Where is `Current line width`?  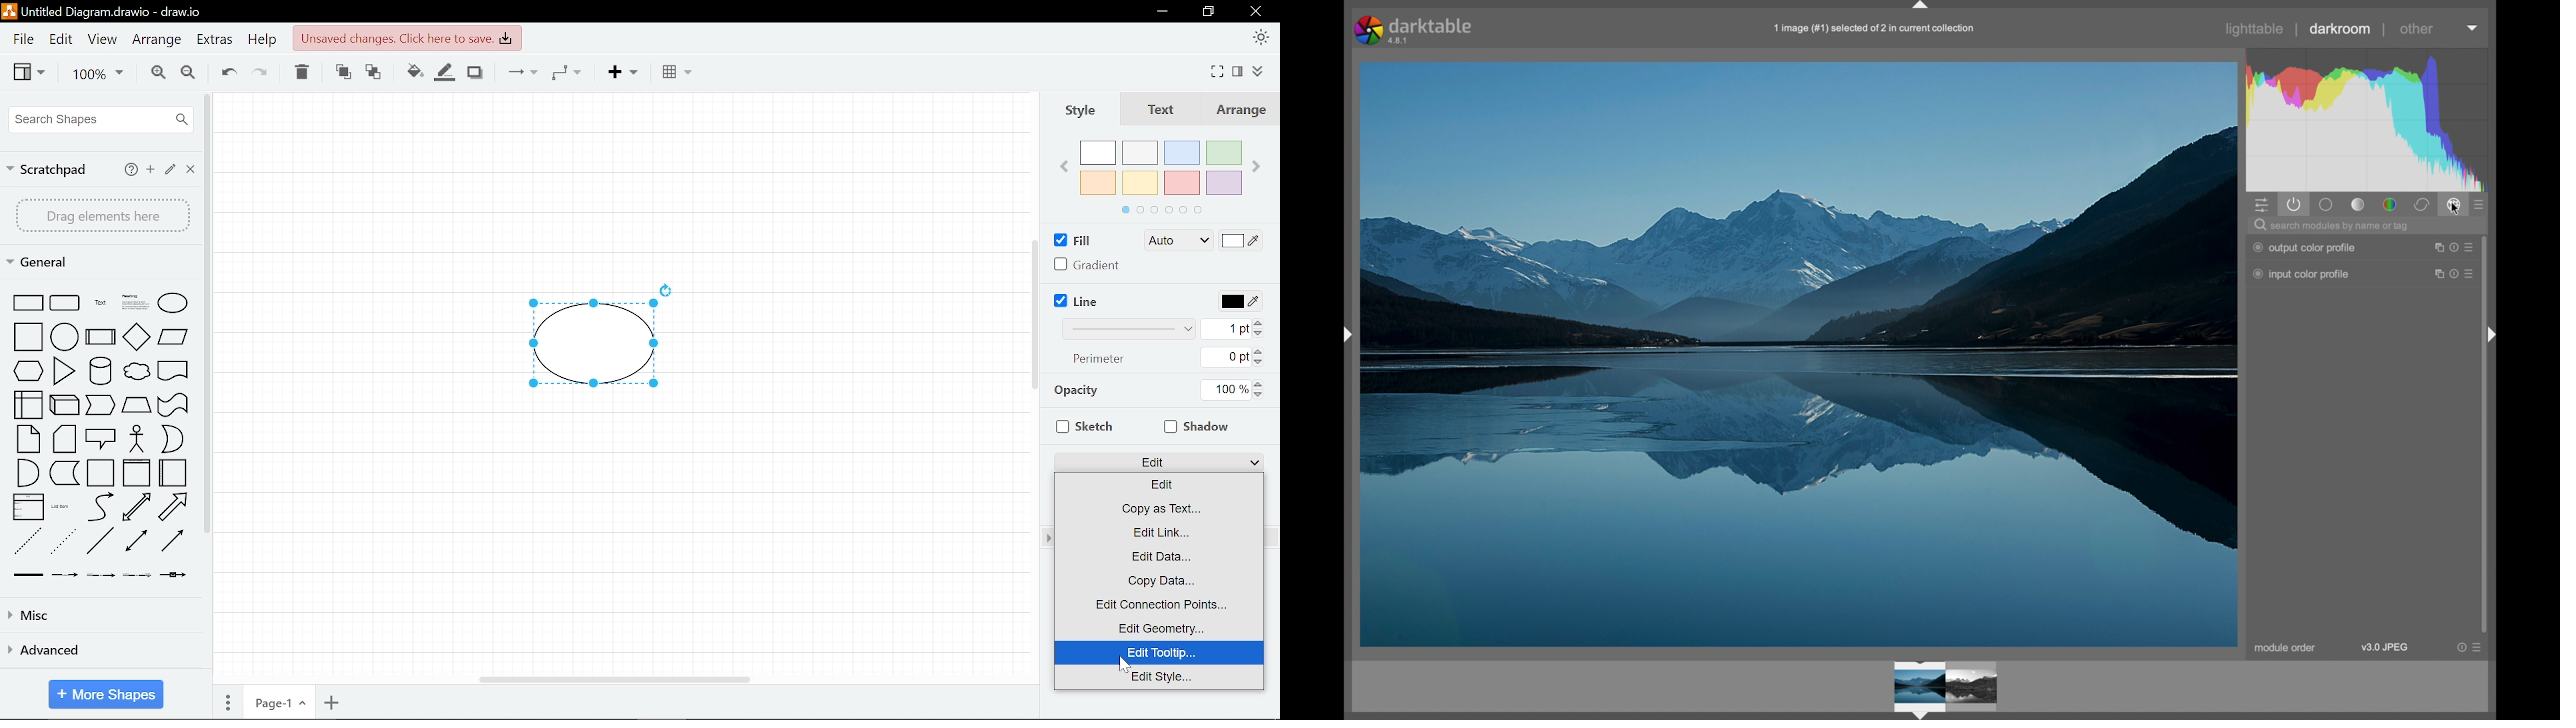 Current line width is located at coordinates (1231, 328).